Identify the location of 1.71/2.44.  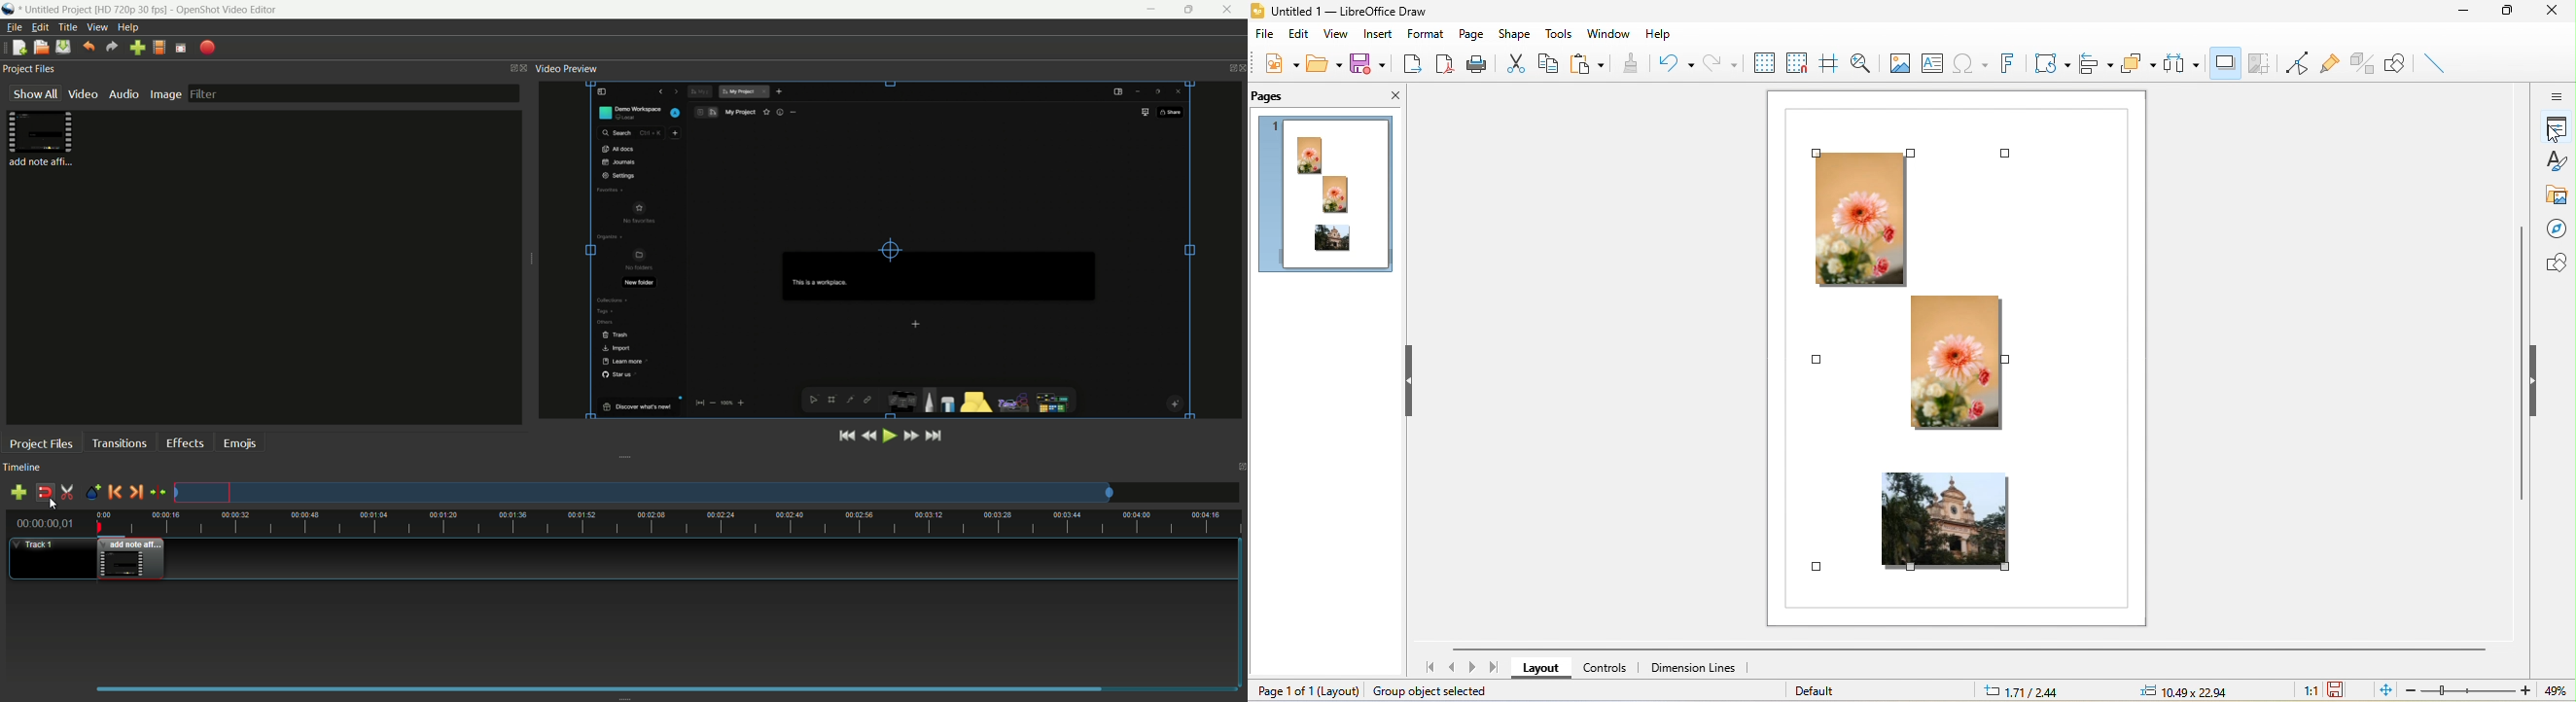
(2027, 691).